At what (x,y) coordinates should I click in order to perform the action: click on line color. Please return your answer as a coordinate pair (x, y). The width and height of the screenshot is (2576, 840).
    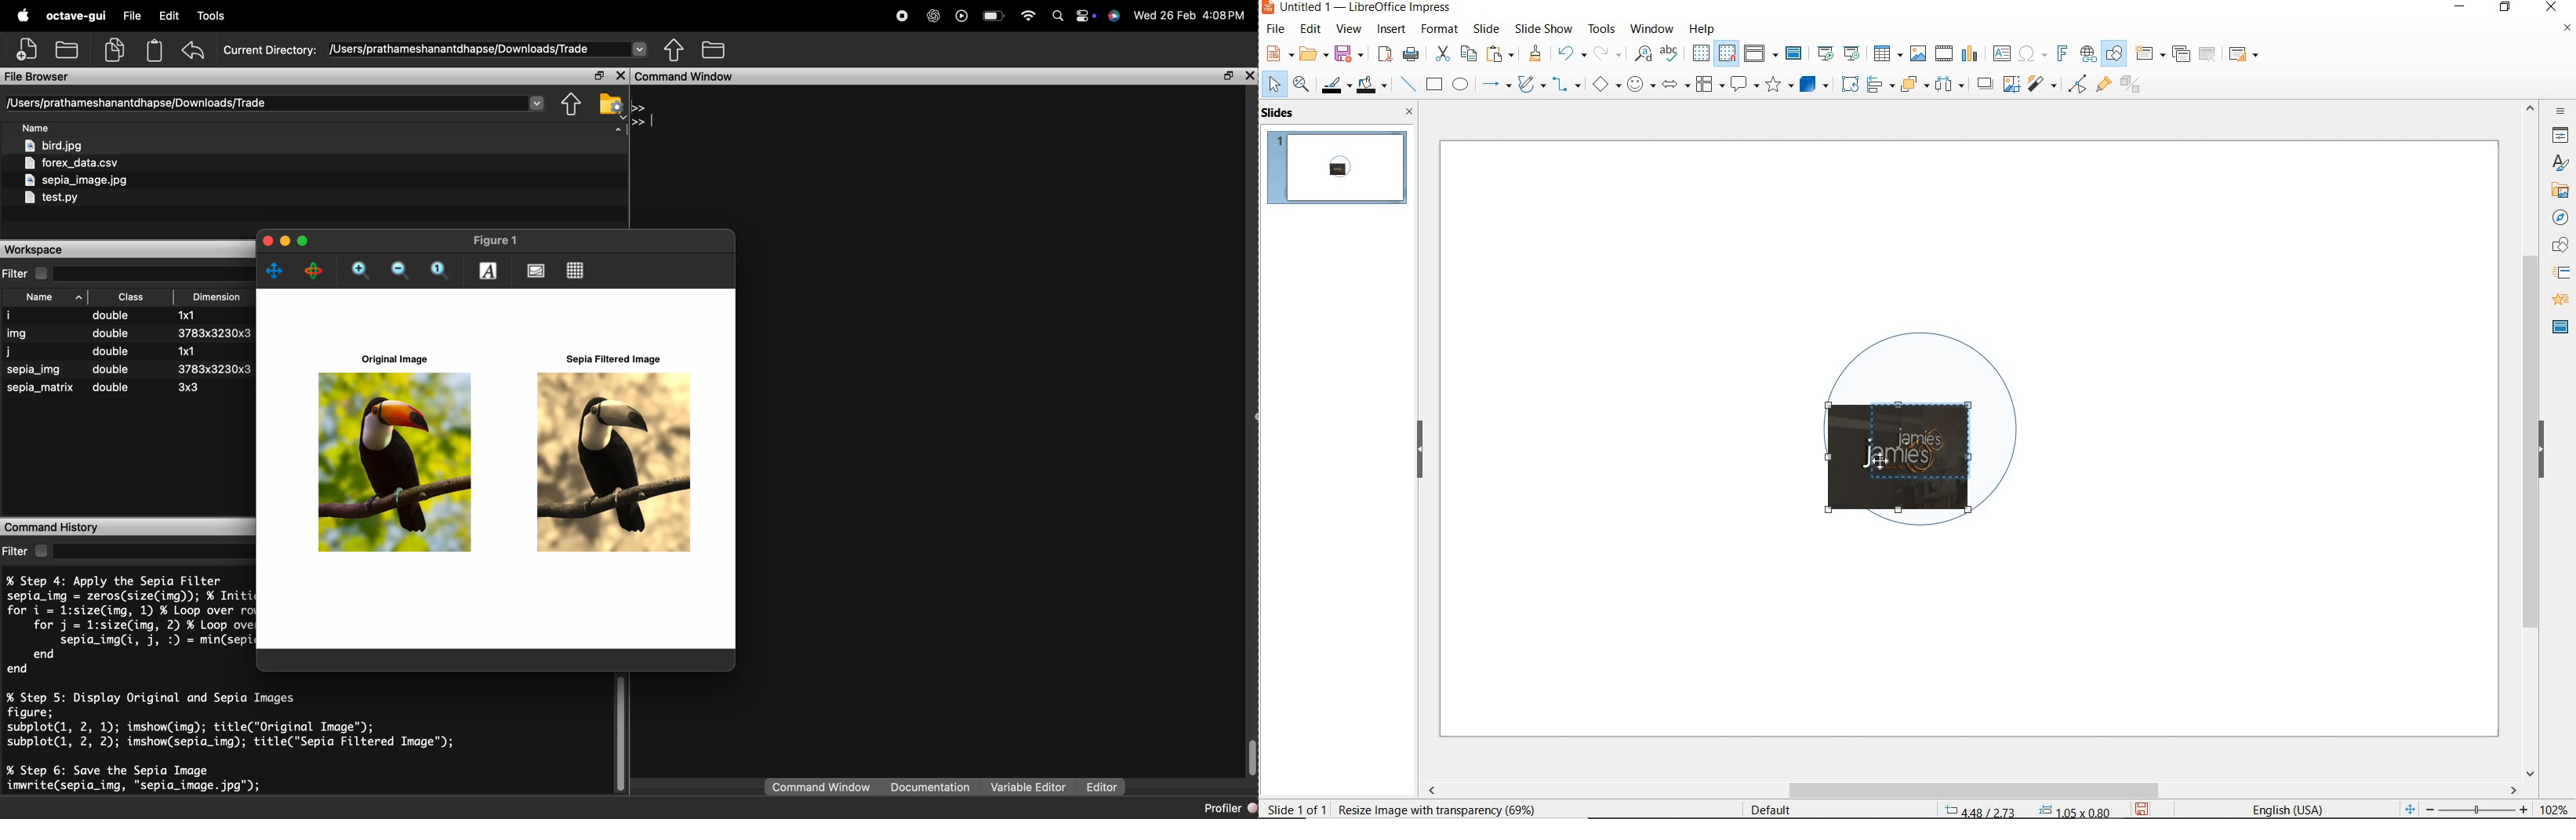
    Looking at the image, I should click on (1335, 85).